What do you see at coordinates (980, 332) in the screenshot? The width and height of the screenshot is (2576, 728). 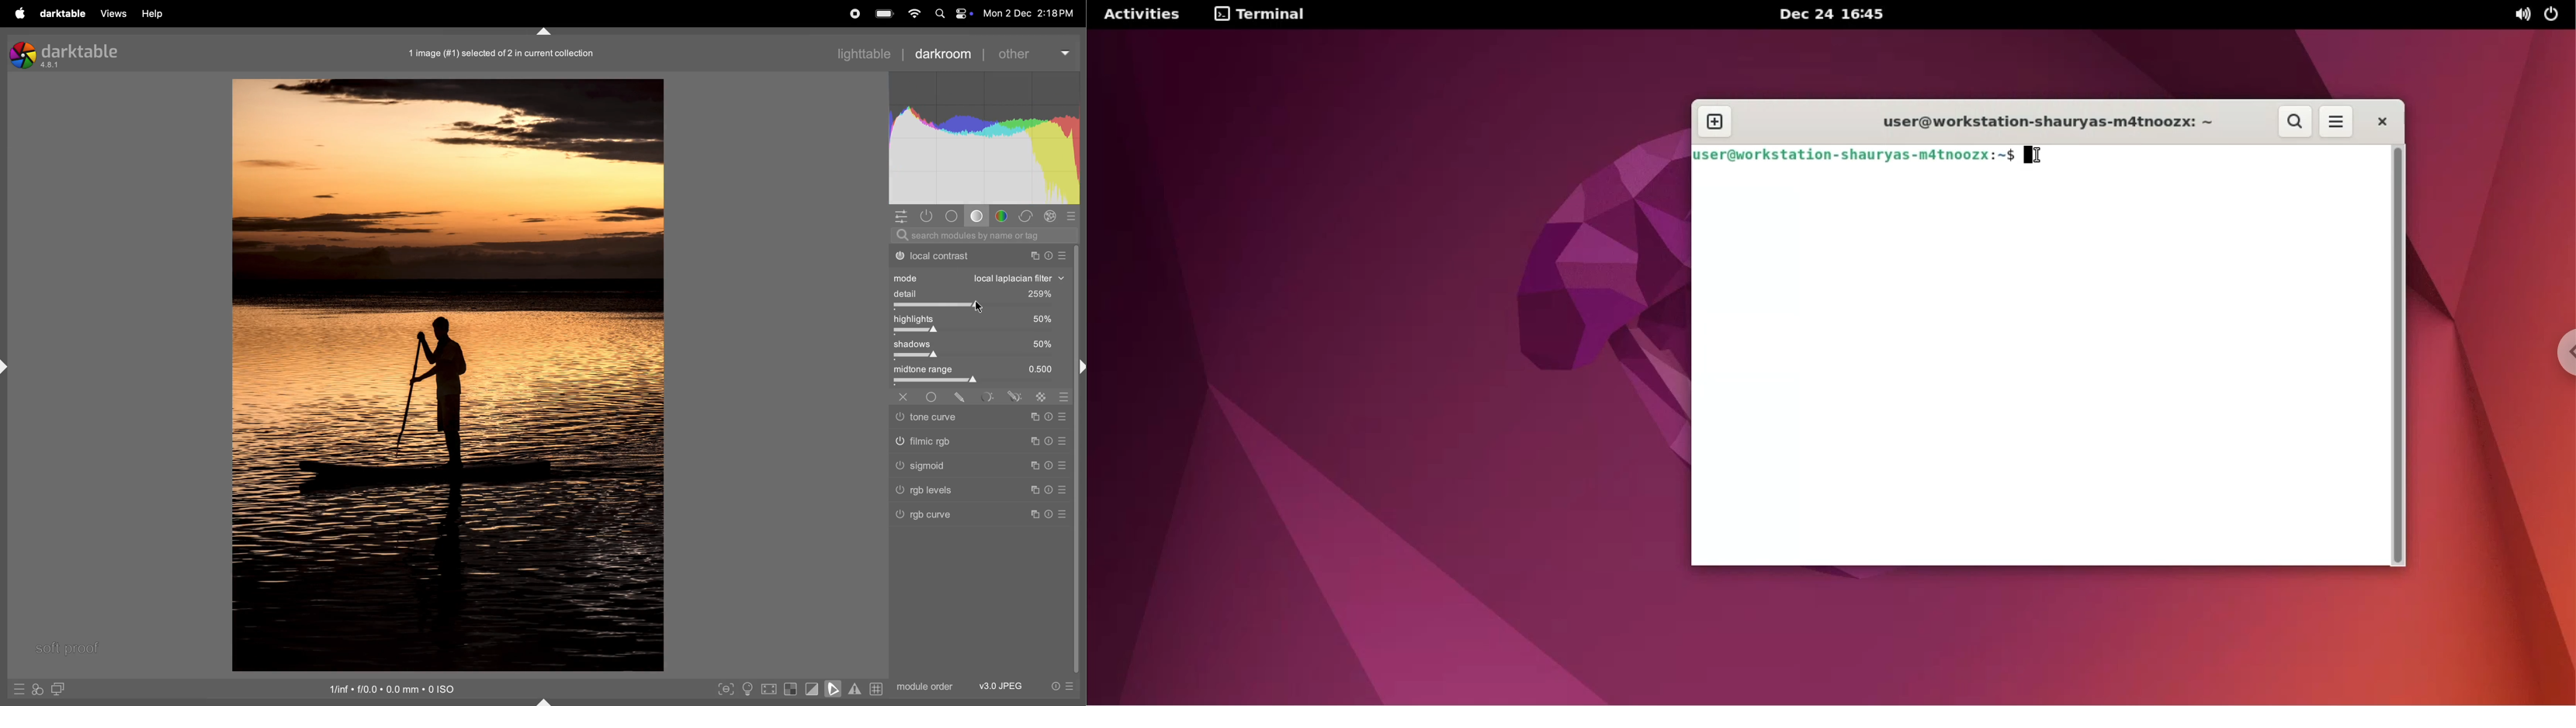 I see `togglebar` at bounding box center [980, 332].